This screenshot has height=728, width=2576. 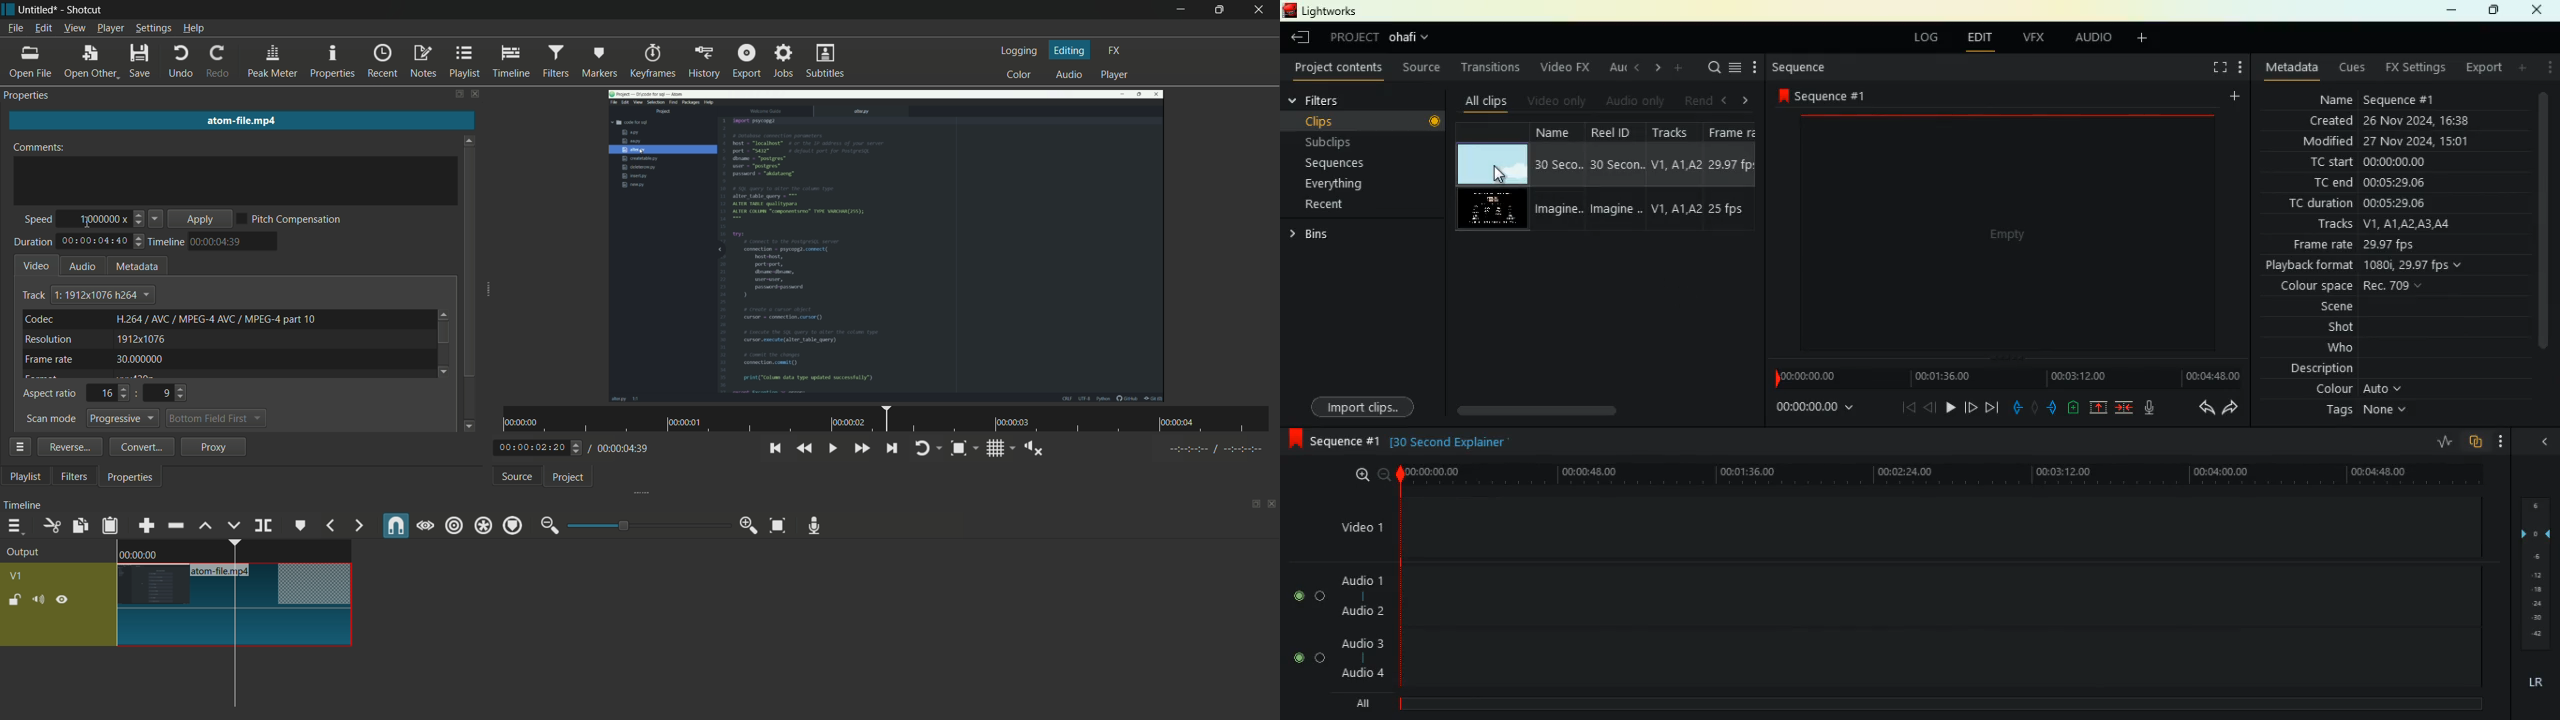 What do you see at coordinates (1683, 69) in the screenshot?
I see `more` at bounding box center [1683, 69].